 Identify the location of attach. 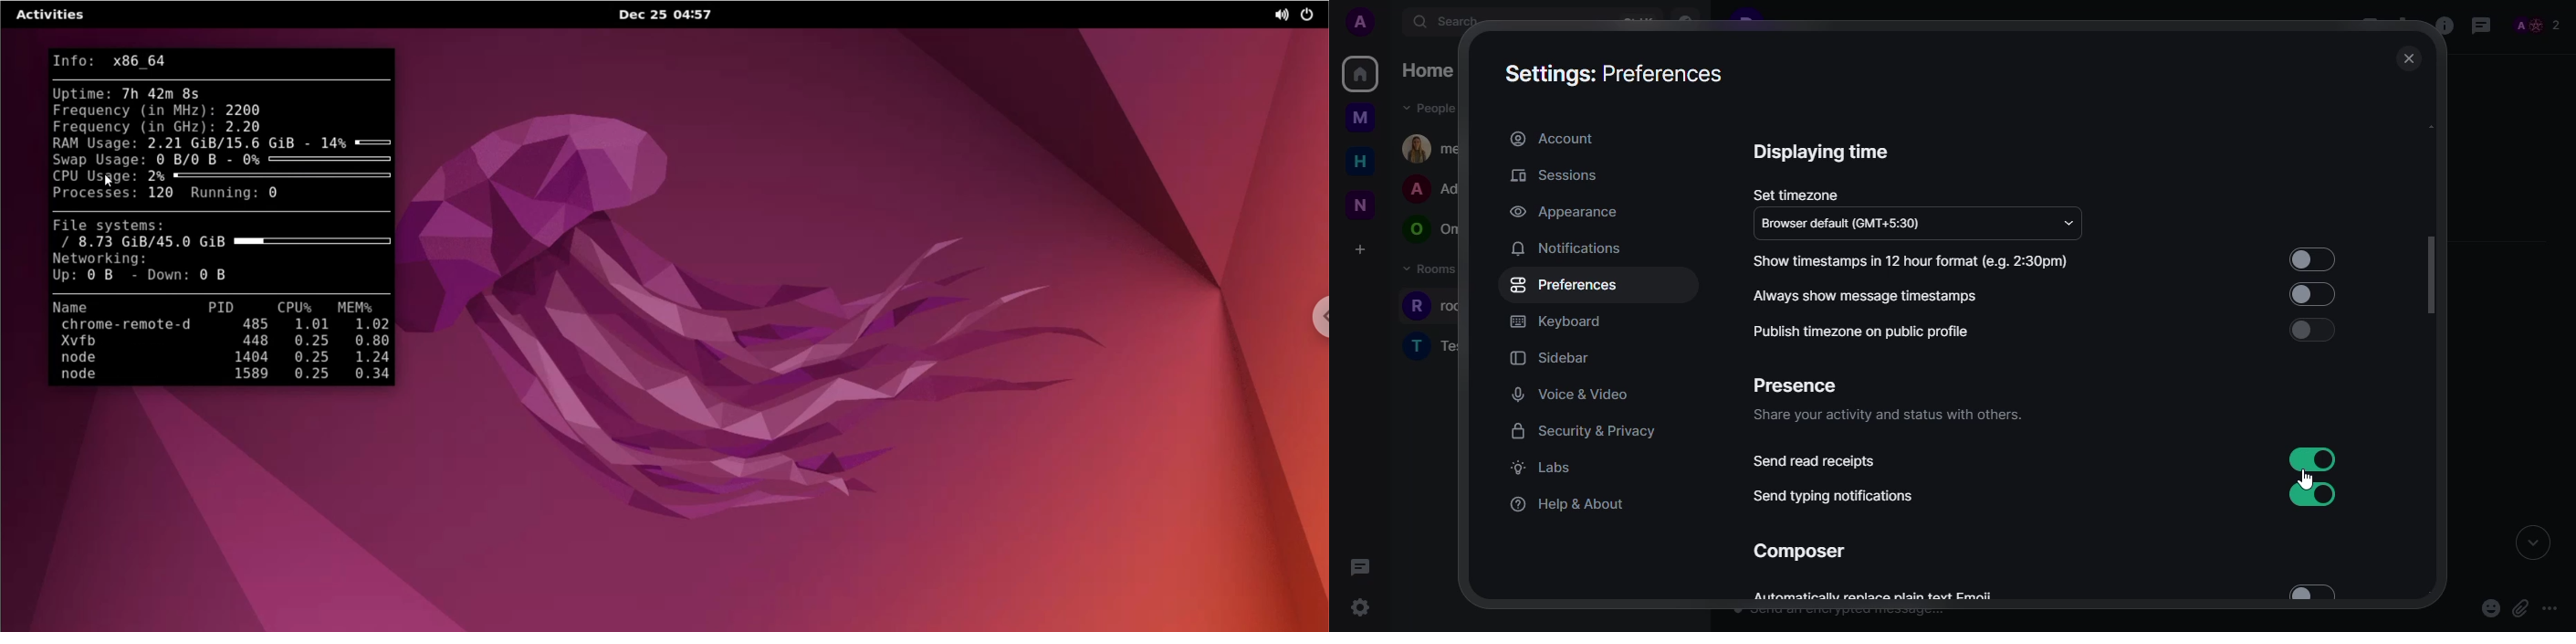
(2520, 608).